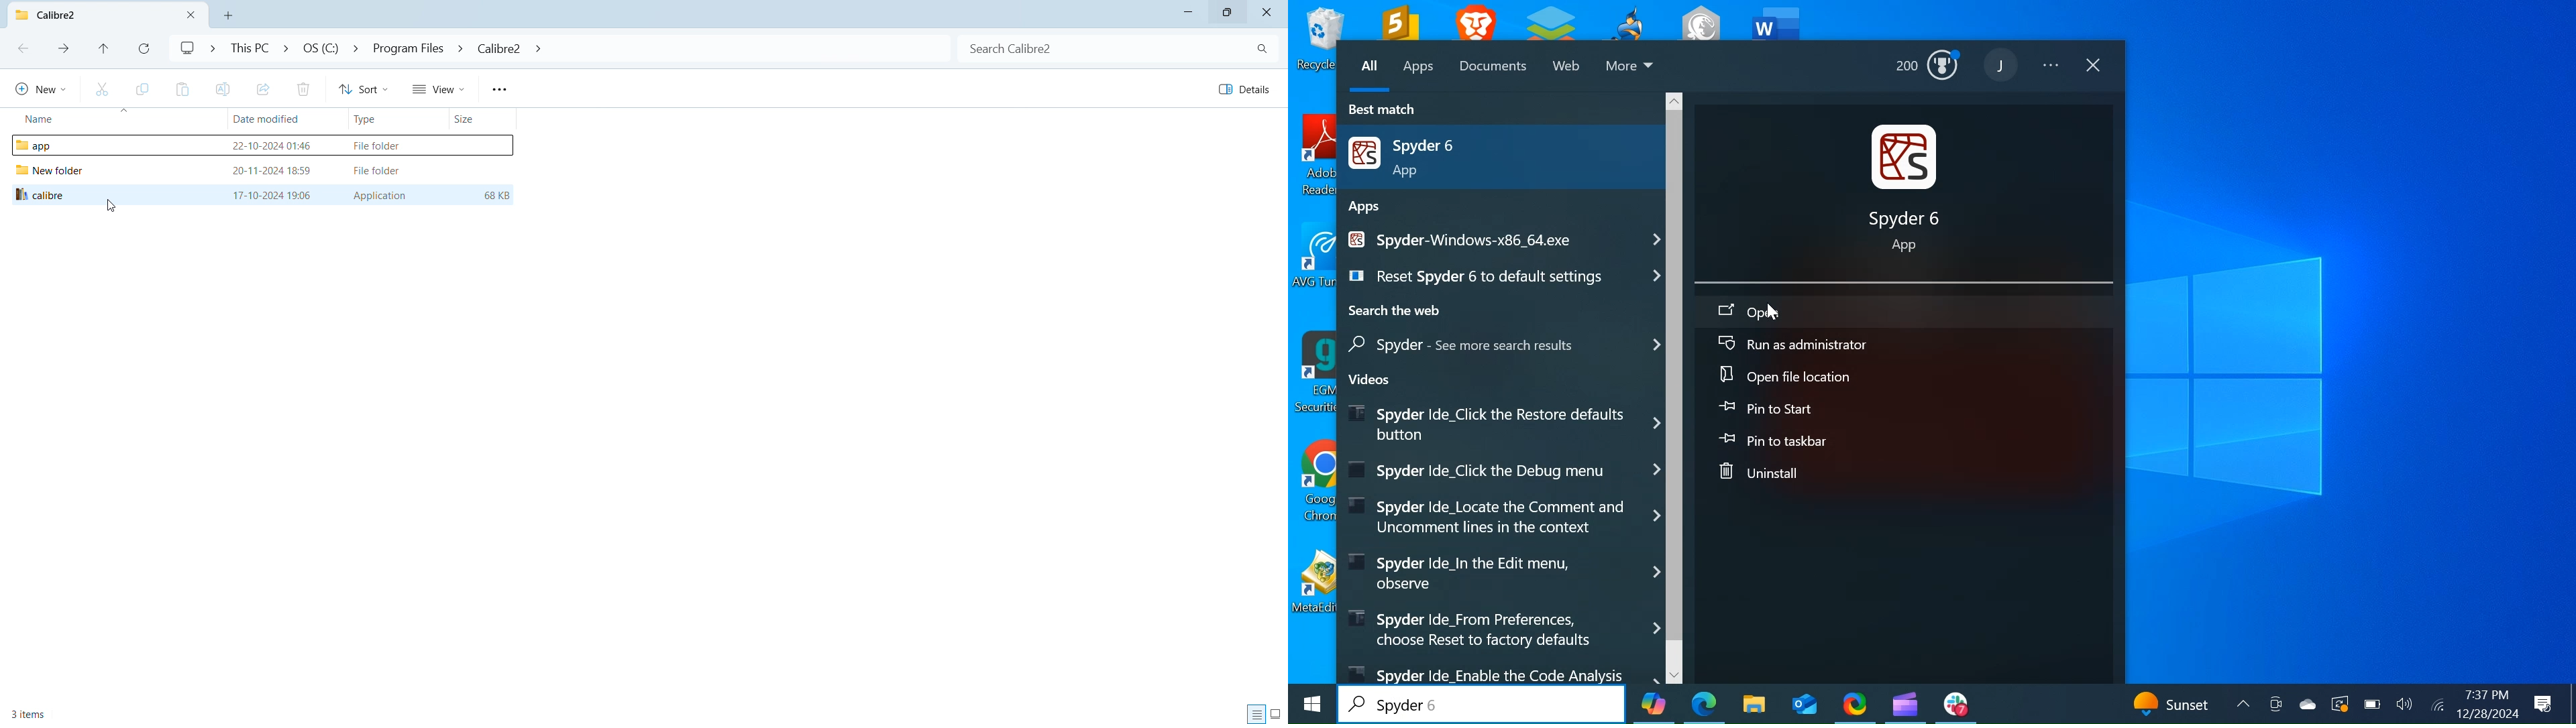 This screenshot has width=2576, height=728. What do you see at coordinates (2275, 705) in the screenshot?
I see `Meet now` at bounding box center [2275, 705].